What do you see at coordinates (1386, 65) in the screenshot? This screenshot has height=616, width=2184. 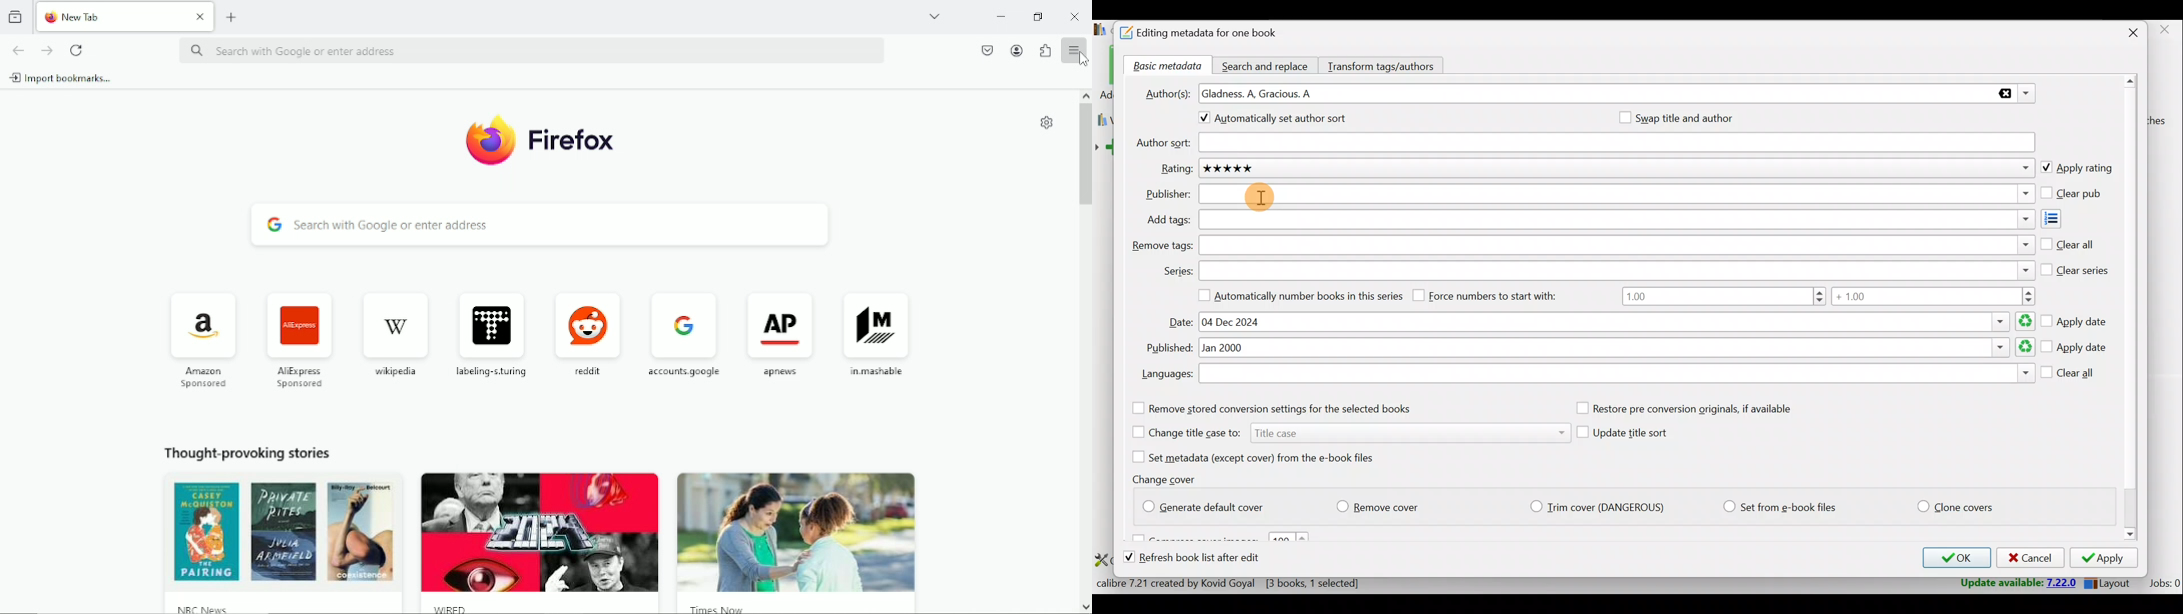 I see `Transform tags/authors` at bounding box center [1386, 65].